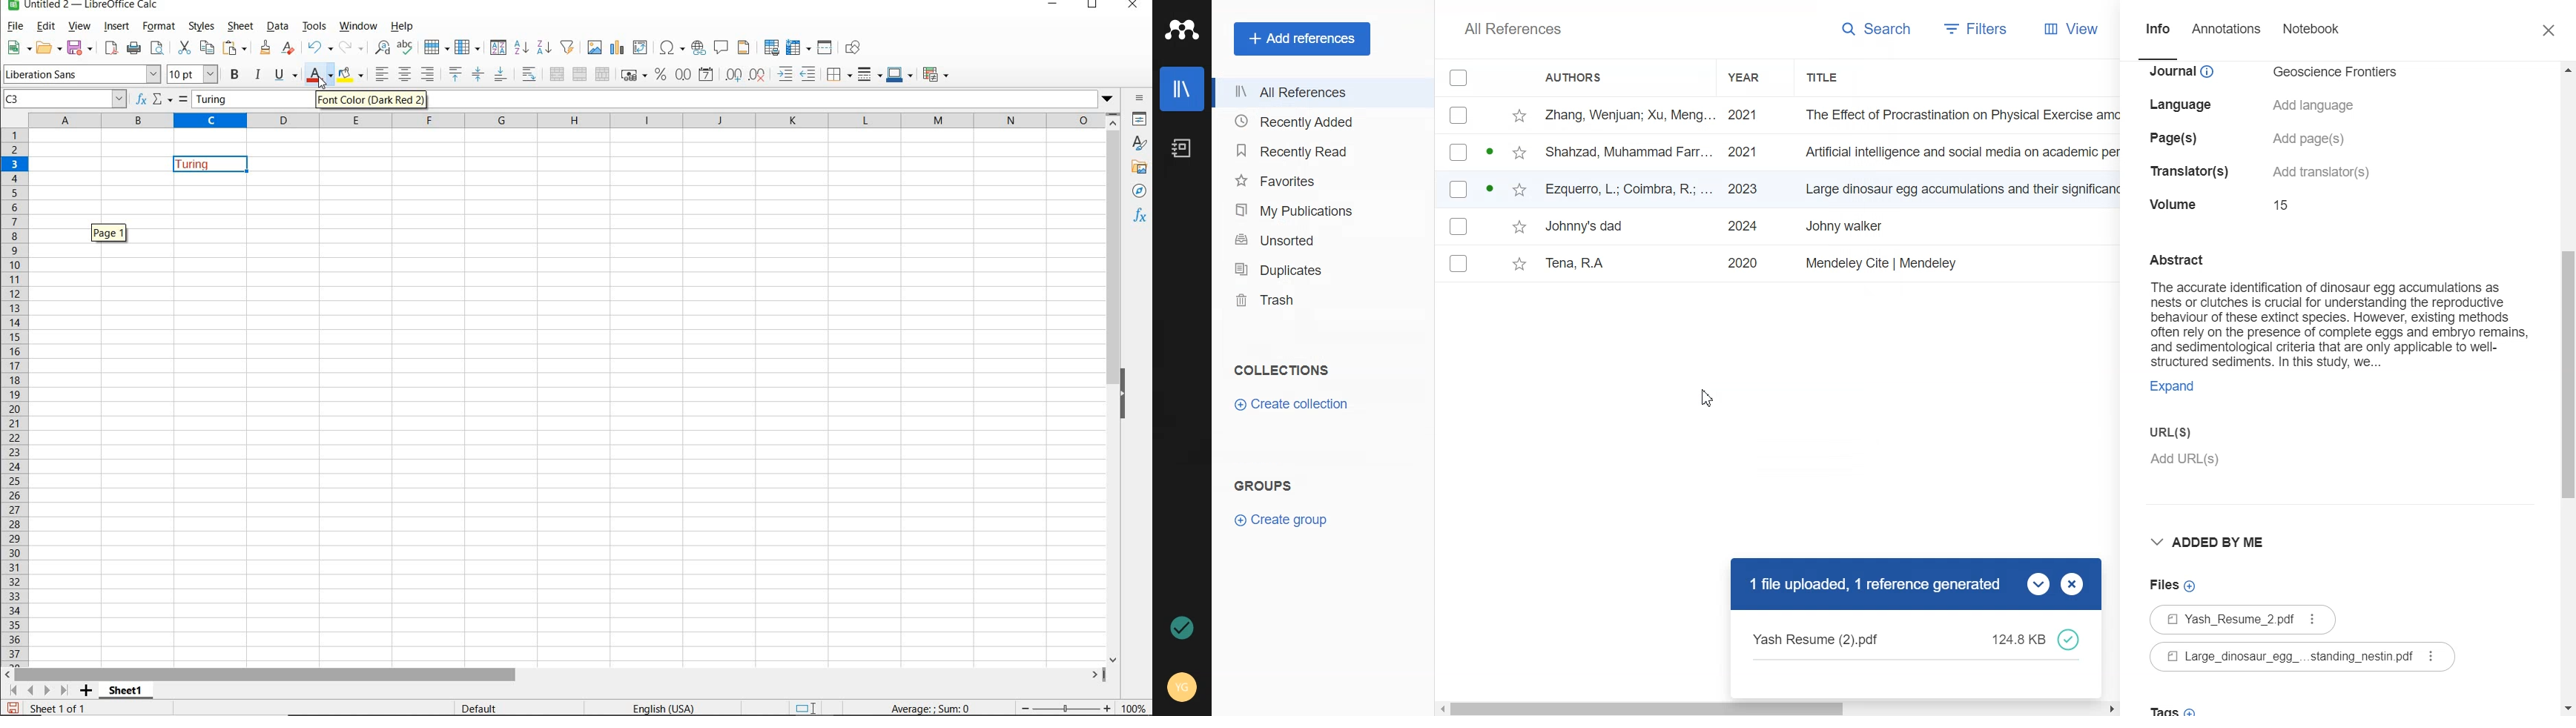  I want to click on ITALIC, so click(257, 74).